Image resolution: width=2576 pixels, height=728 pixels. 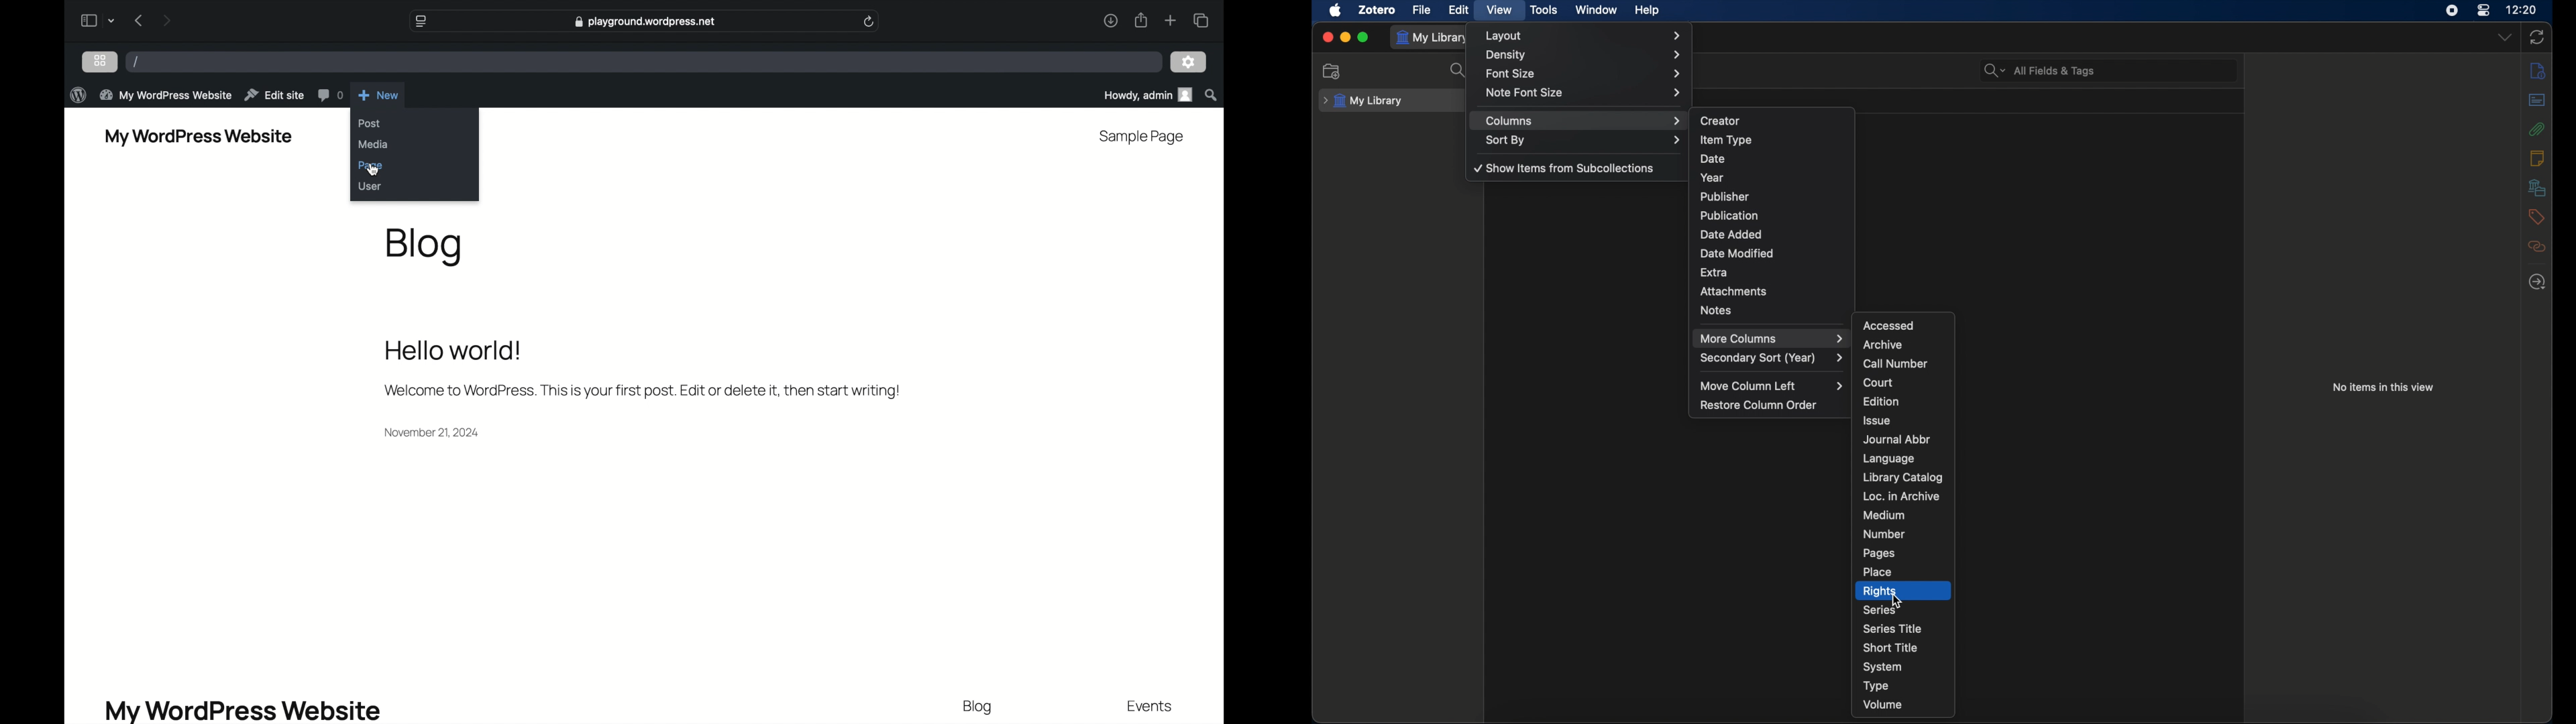 I want to click on edit, so click(x=1460, y=10).